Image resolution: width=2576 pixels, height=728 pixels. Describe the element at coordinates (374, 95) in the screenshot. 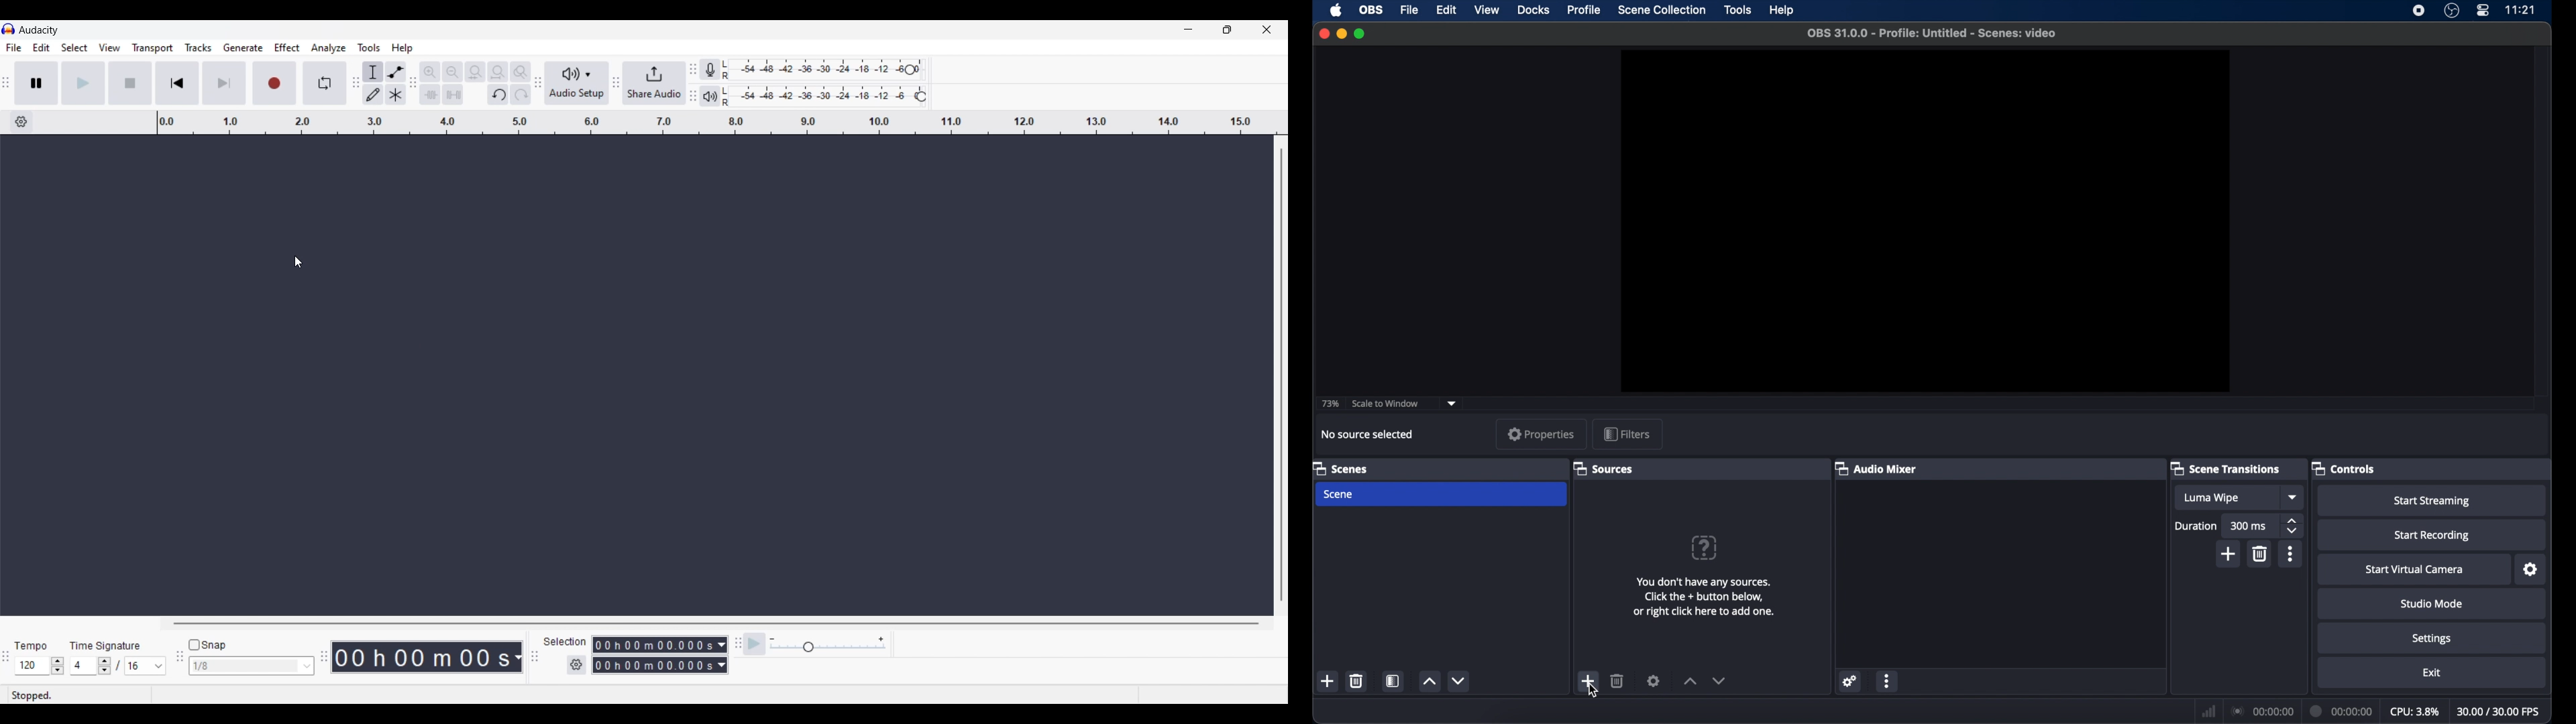

I see `Draw tool` at that location.